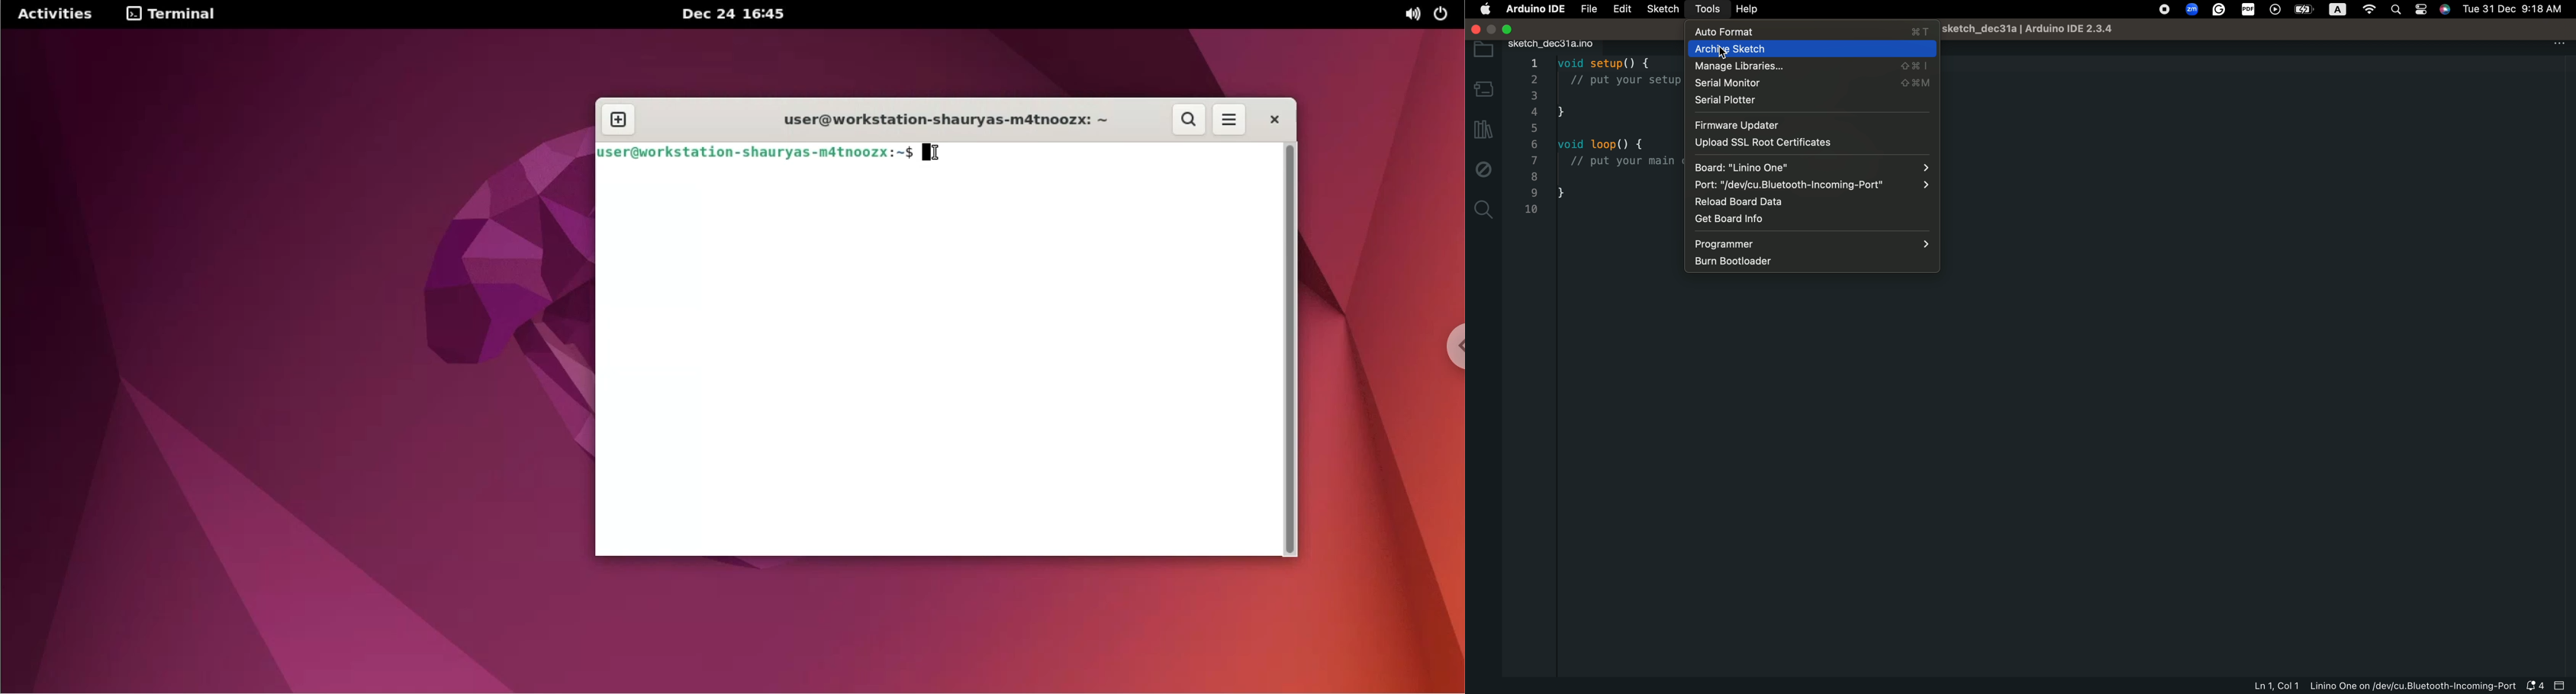 This screenshot has height=700, width=2576. Describe the element at coordinates (1812, 84) in the screenshot. I see `serial monitor` at that location.